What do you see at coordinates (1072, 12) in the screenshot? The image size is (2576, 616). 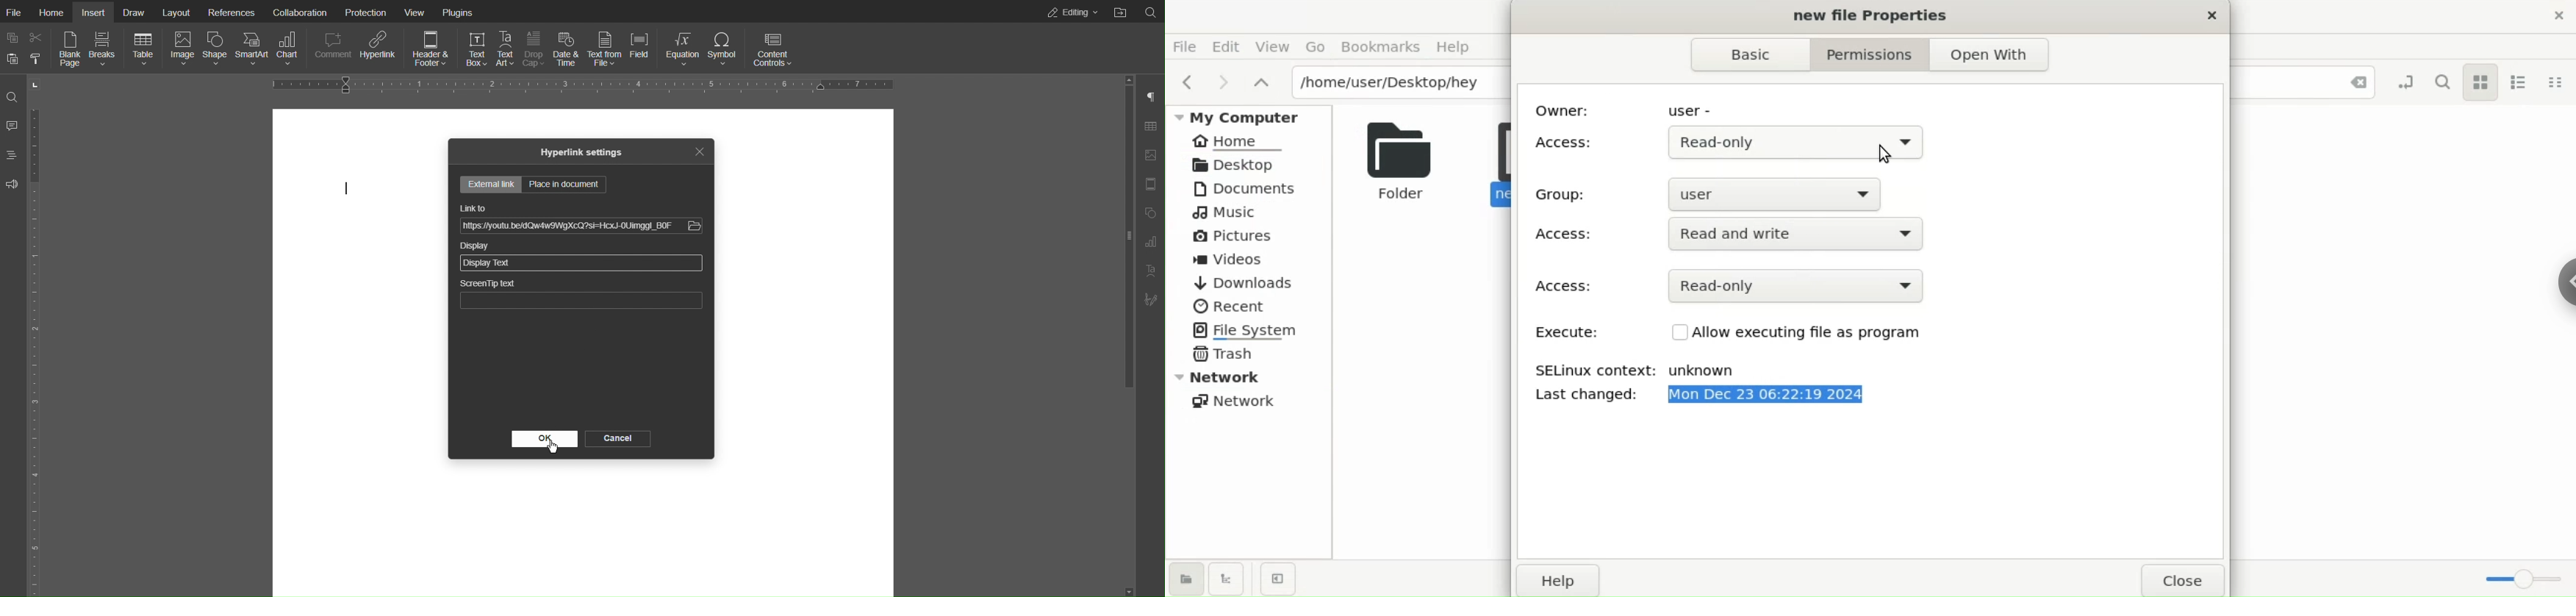 I see `Editing` at bounding box center [1072, 12].